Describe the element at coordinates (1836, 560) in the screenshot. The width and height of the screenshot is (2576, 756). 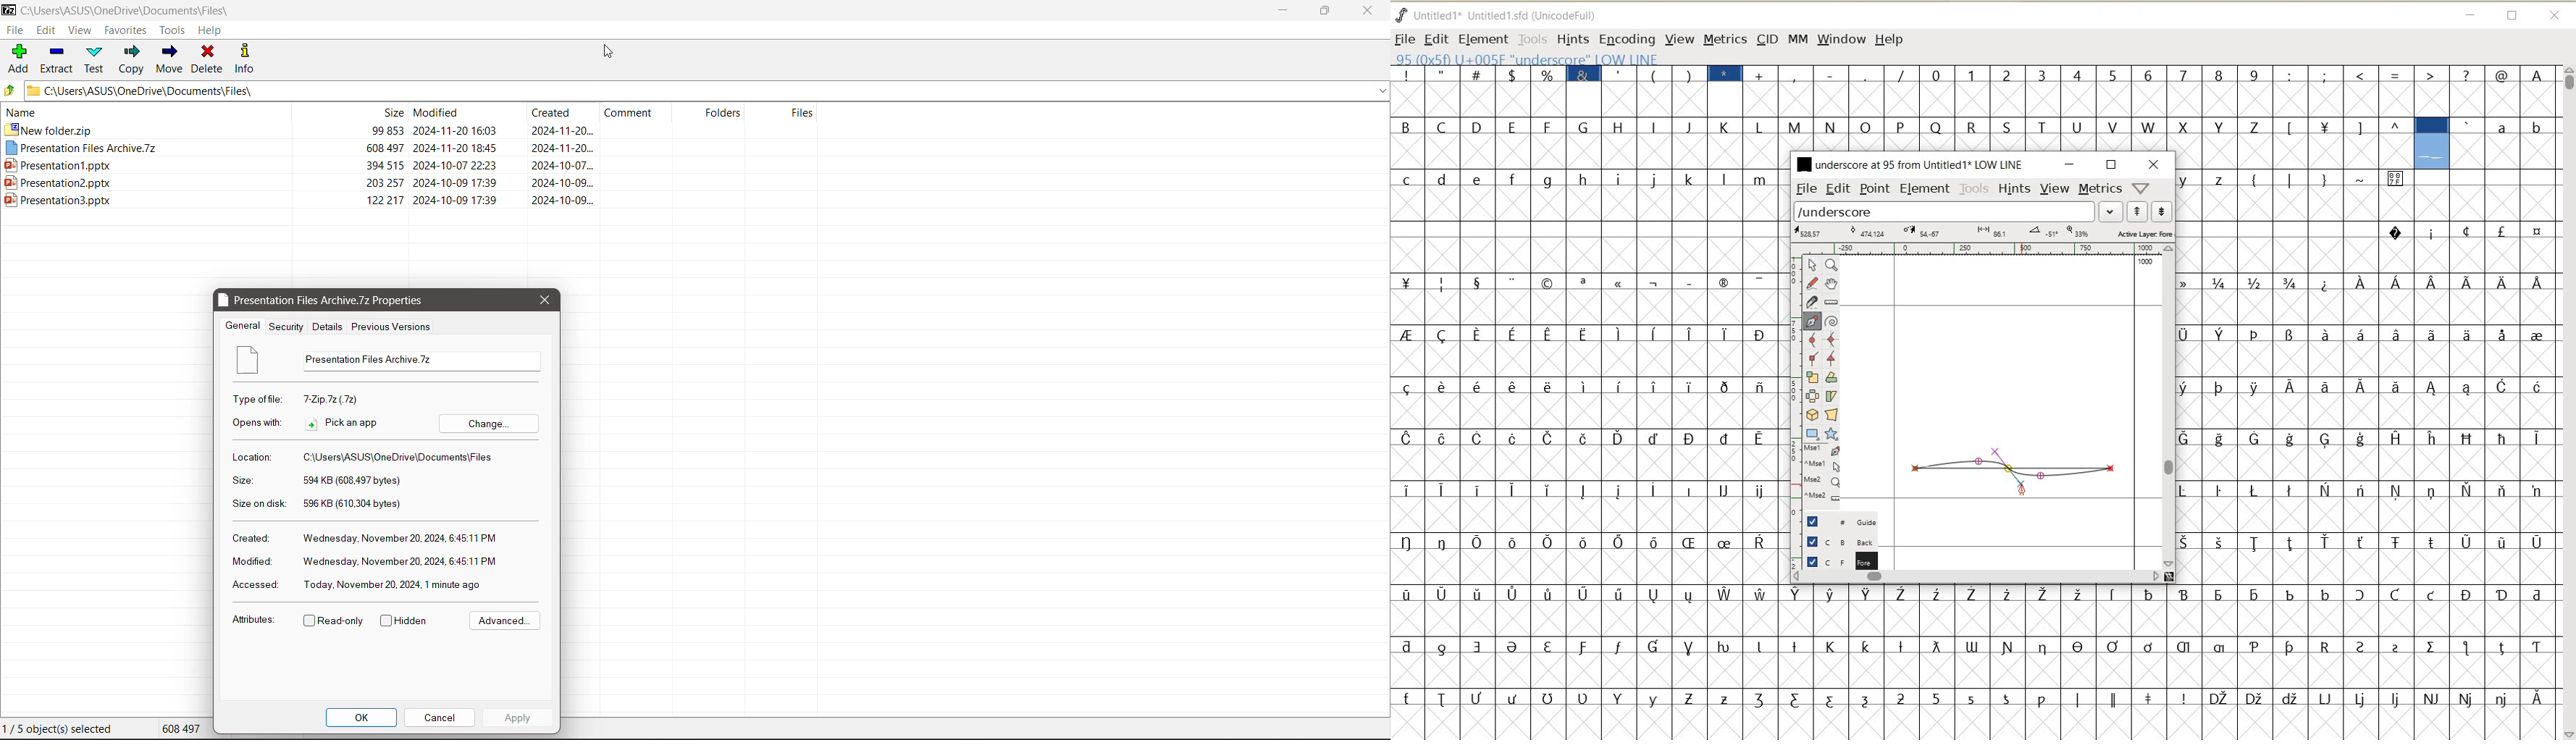
I see `FOREGROUND` at that location.